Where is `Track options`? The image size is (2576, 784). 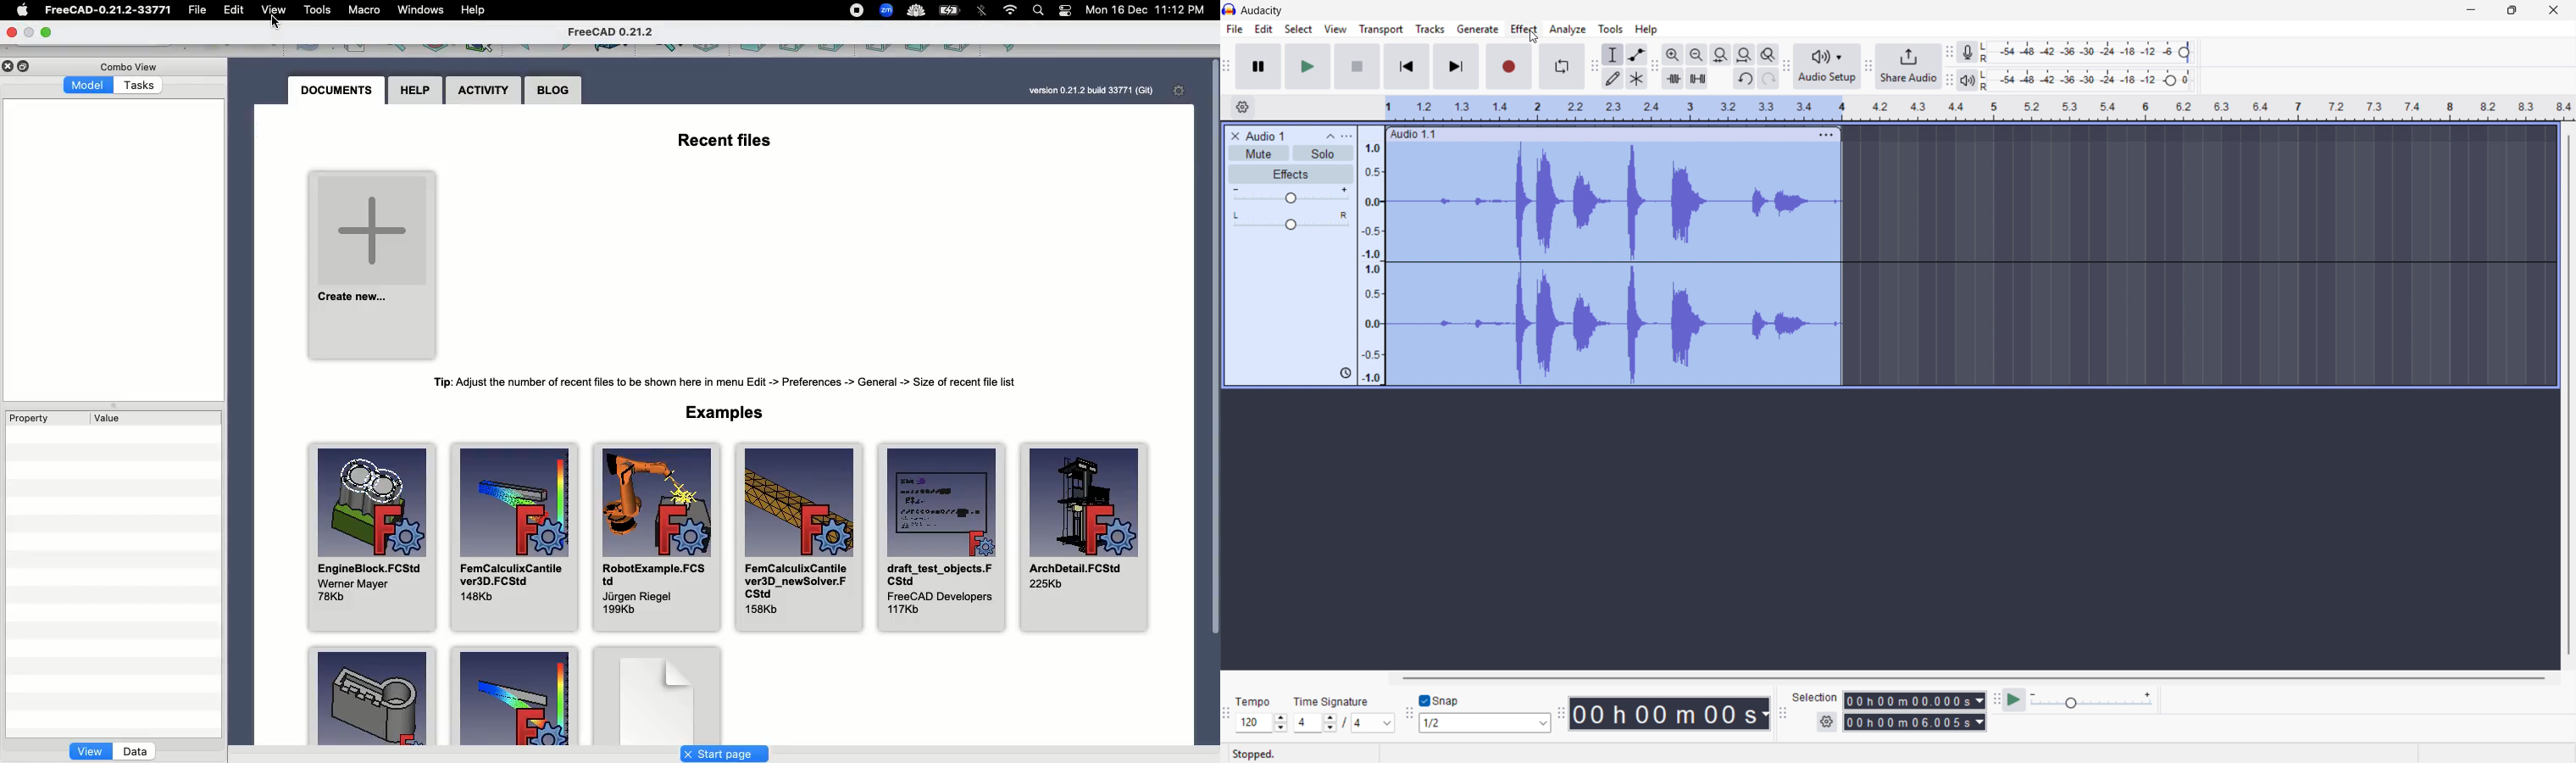
Track options is located at coordinates (1825, 133).